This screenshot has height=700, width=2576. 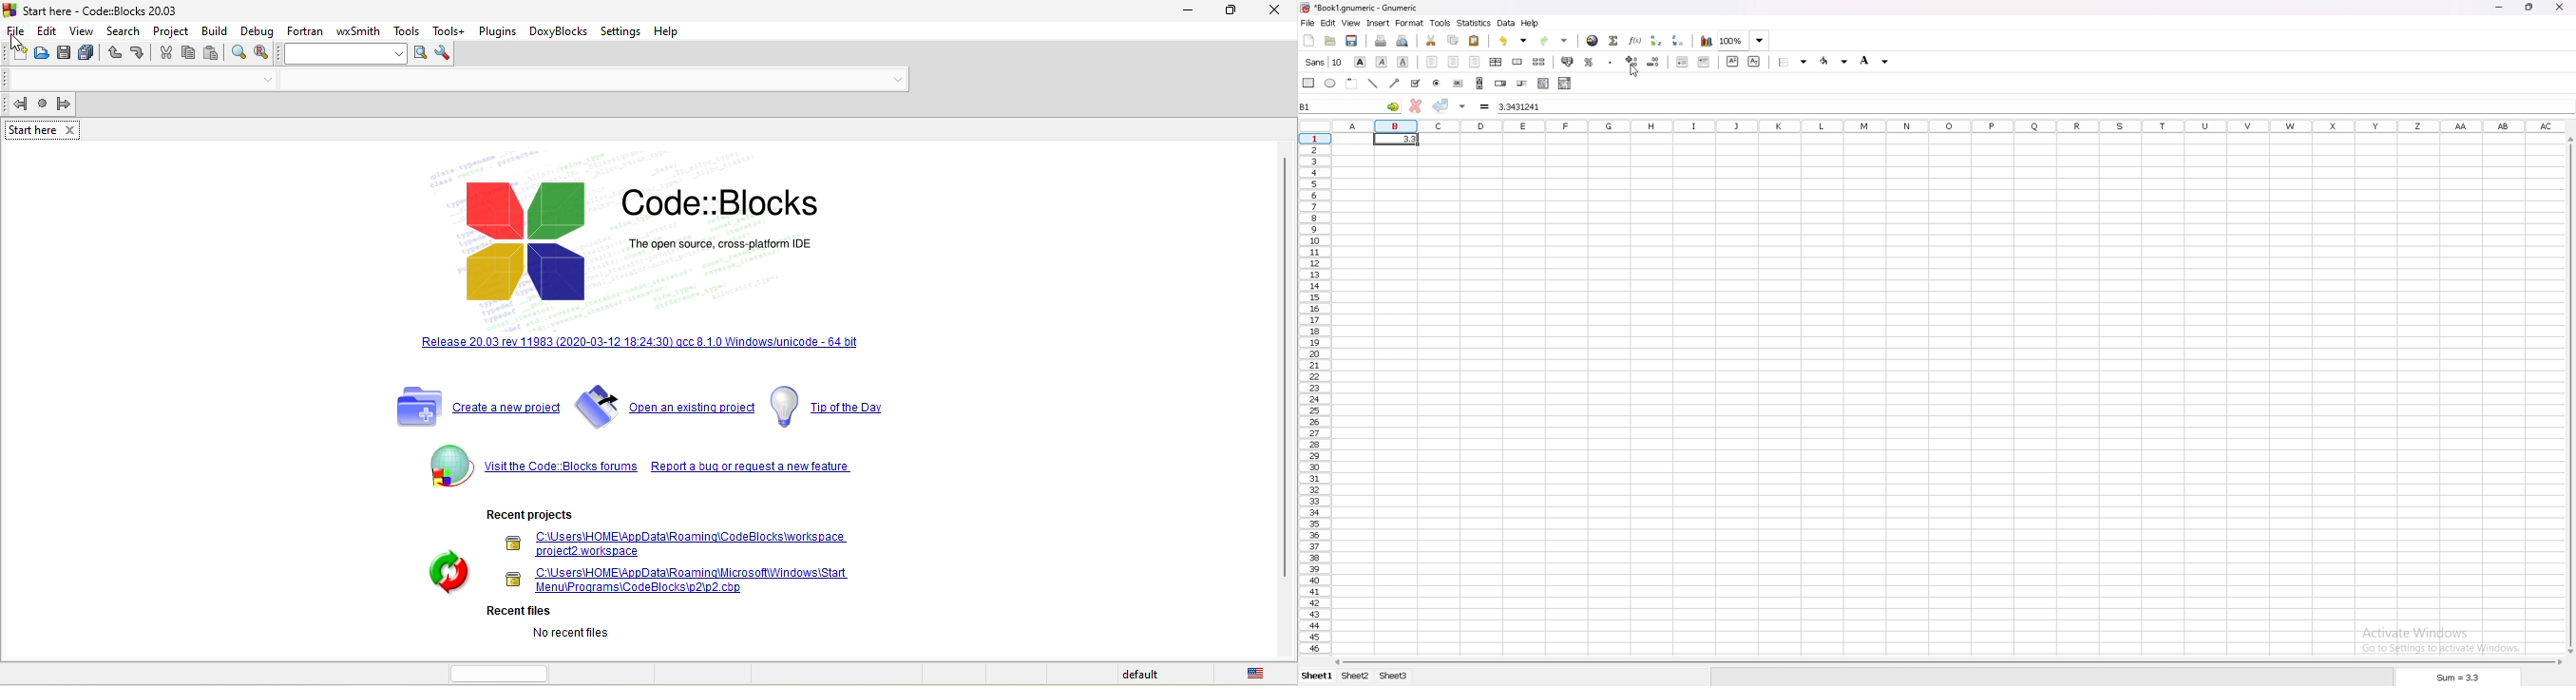 What do you see at coordinates (1351, 23) in the screenshot?
I see `view` at bounding box center [1351, 23].